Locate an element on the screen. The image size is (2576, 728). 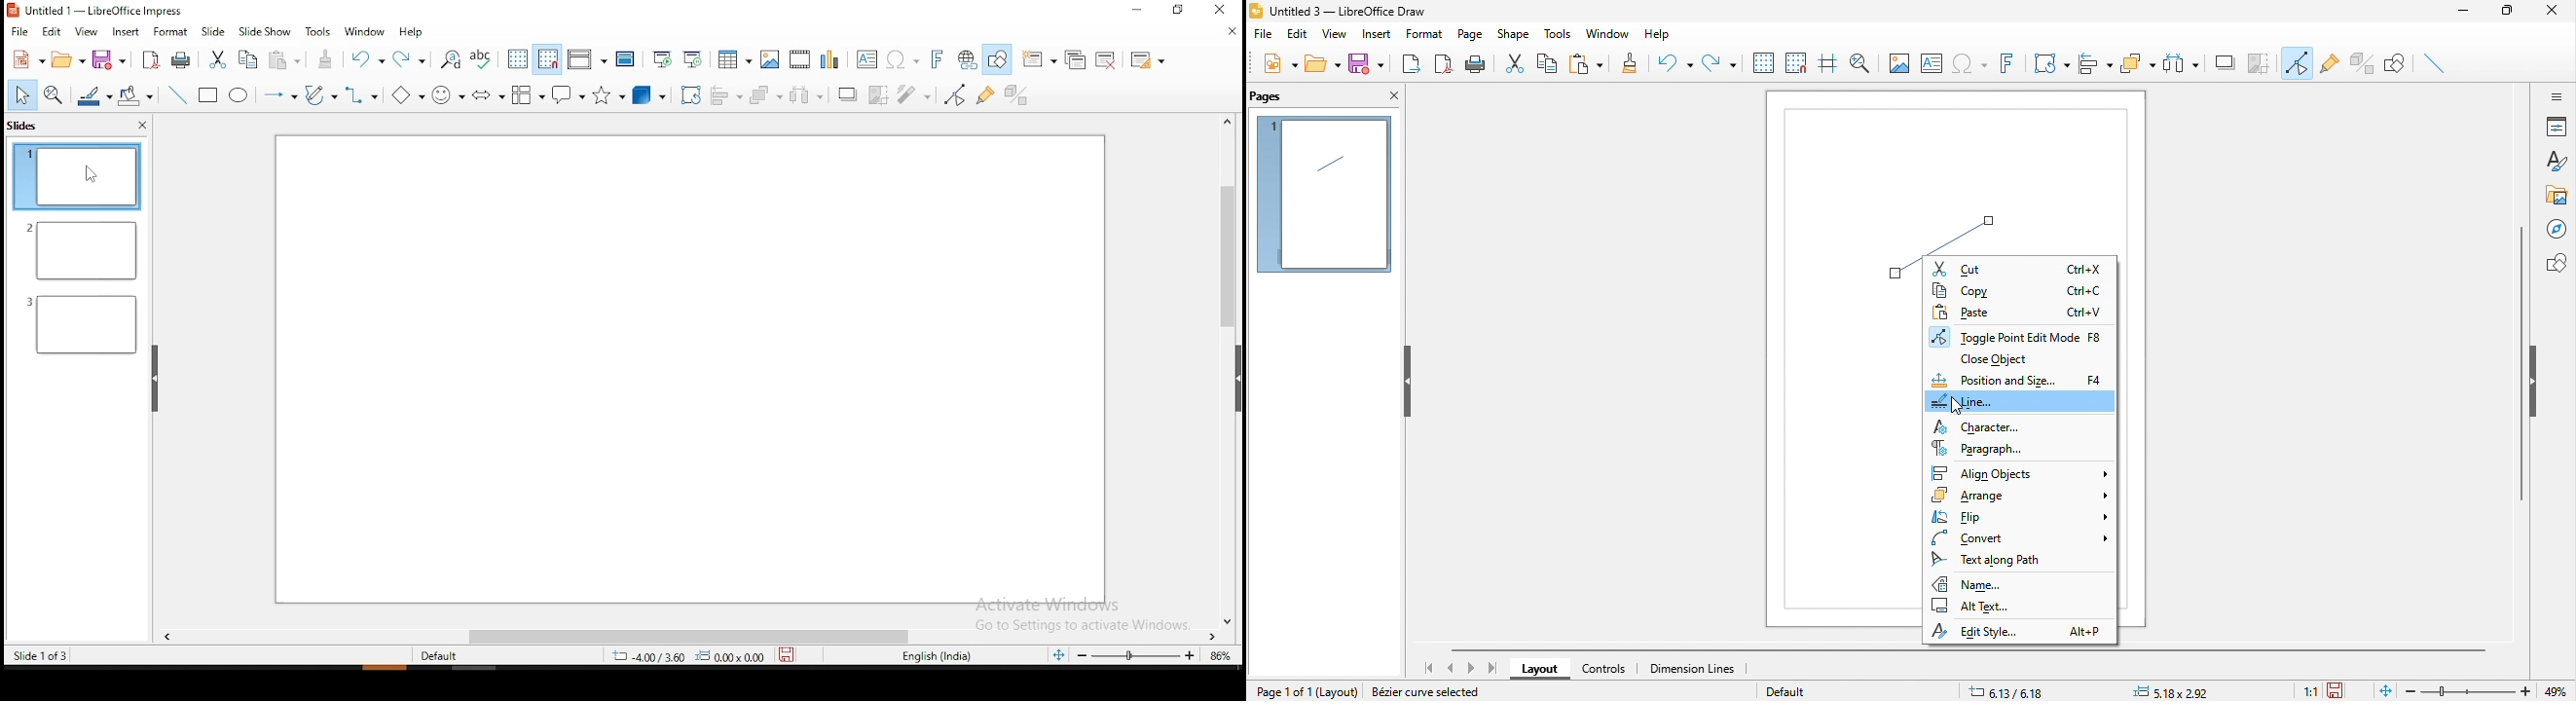
line is located at coordinates (178, 95).